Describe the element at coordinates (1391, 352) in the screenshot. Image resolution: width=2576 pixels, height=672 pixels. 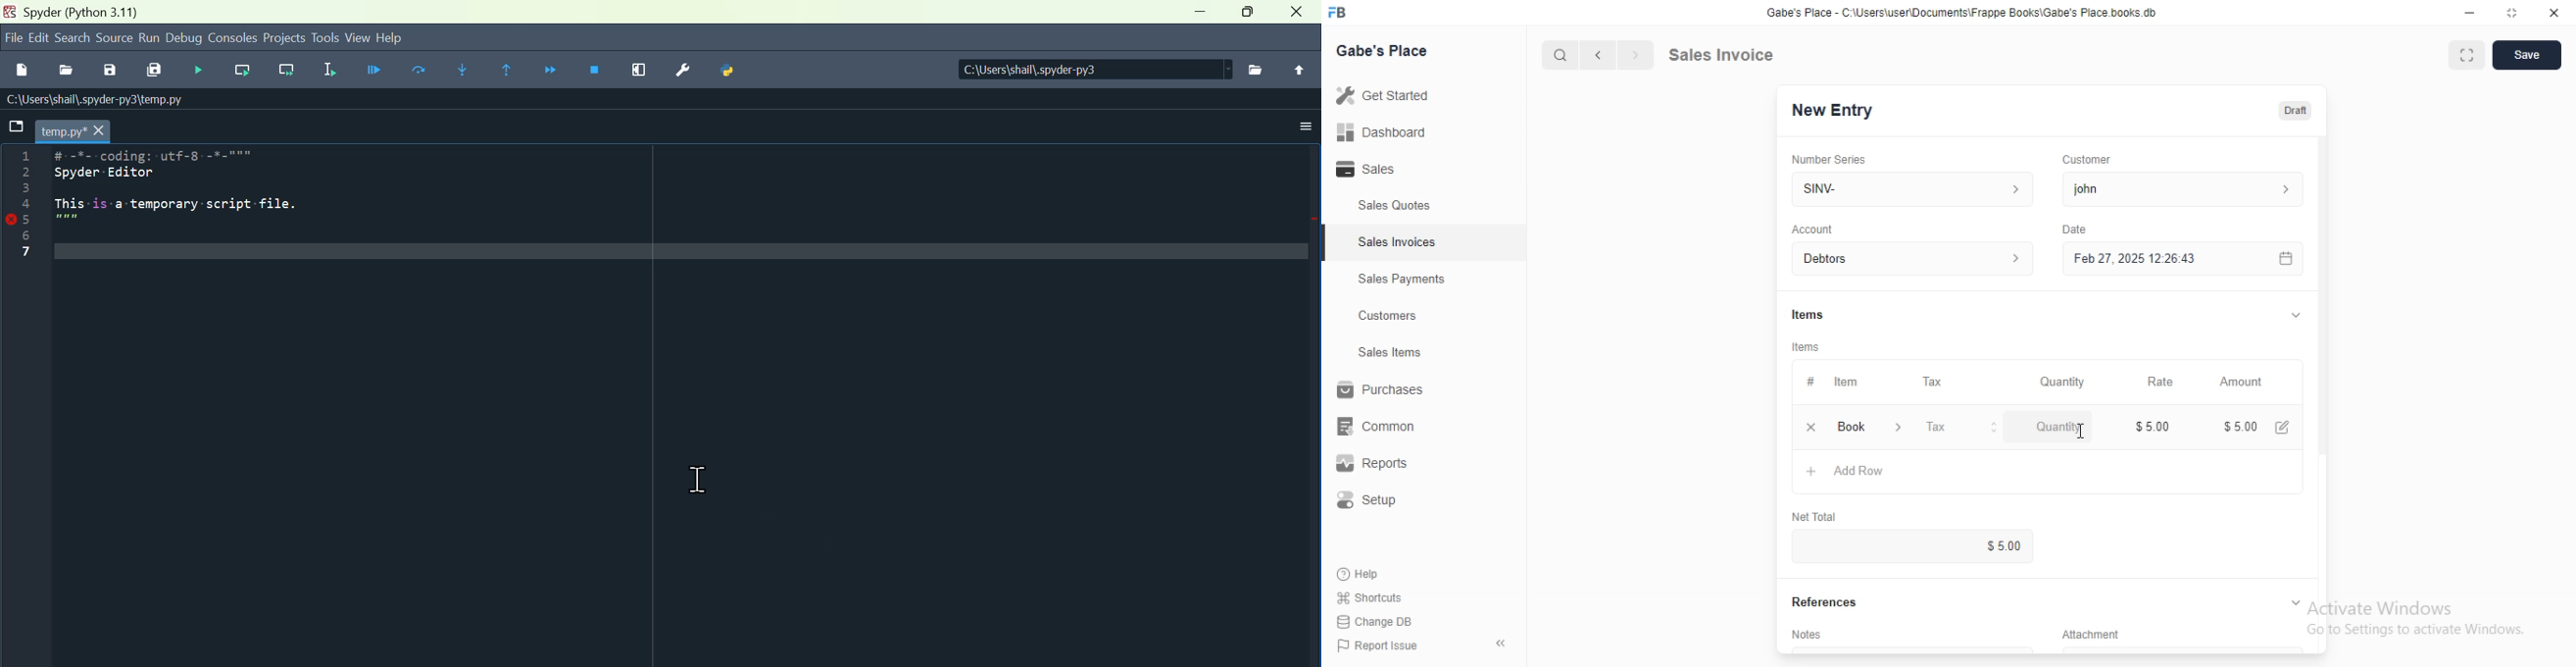
I see `Sales tems` at that location.